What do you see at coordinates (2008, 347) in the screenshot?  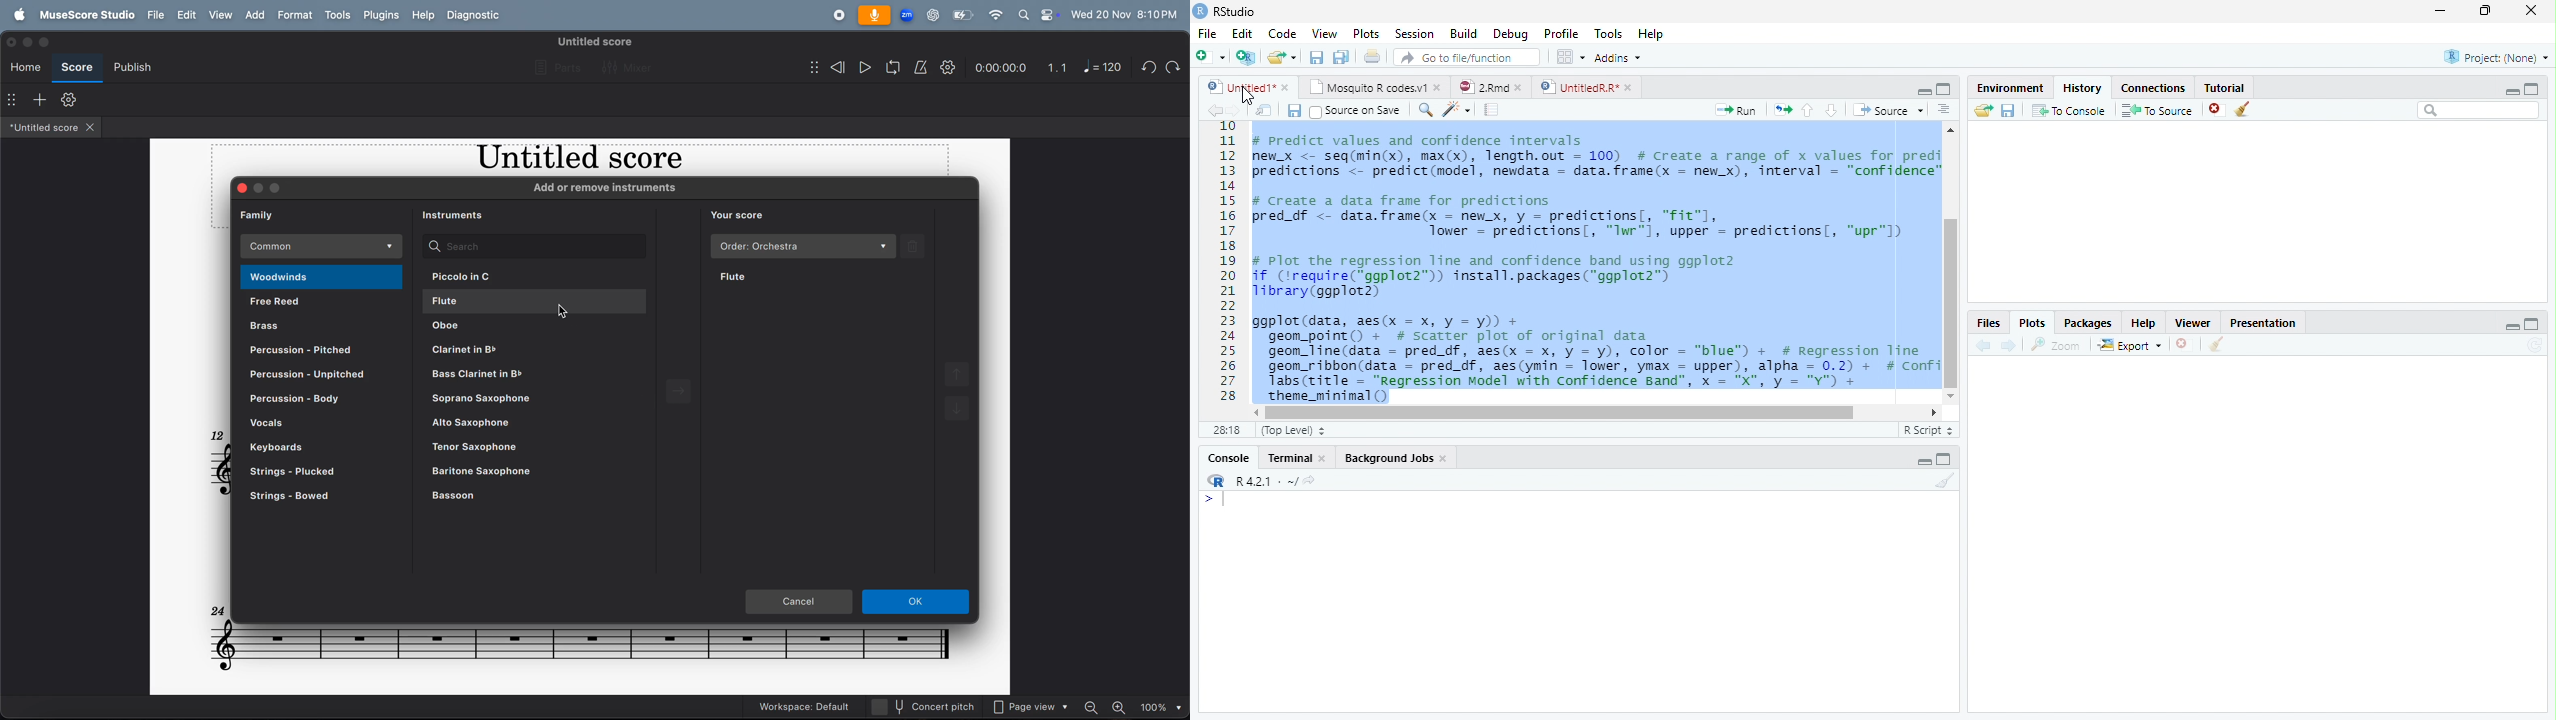 I see `Next` at bounding box center [2008, 347].